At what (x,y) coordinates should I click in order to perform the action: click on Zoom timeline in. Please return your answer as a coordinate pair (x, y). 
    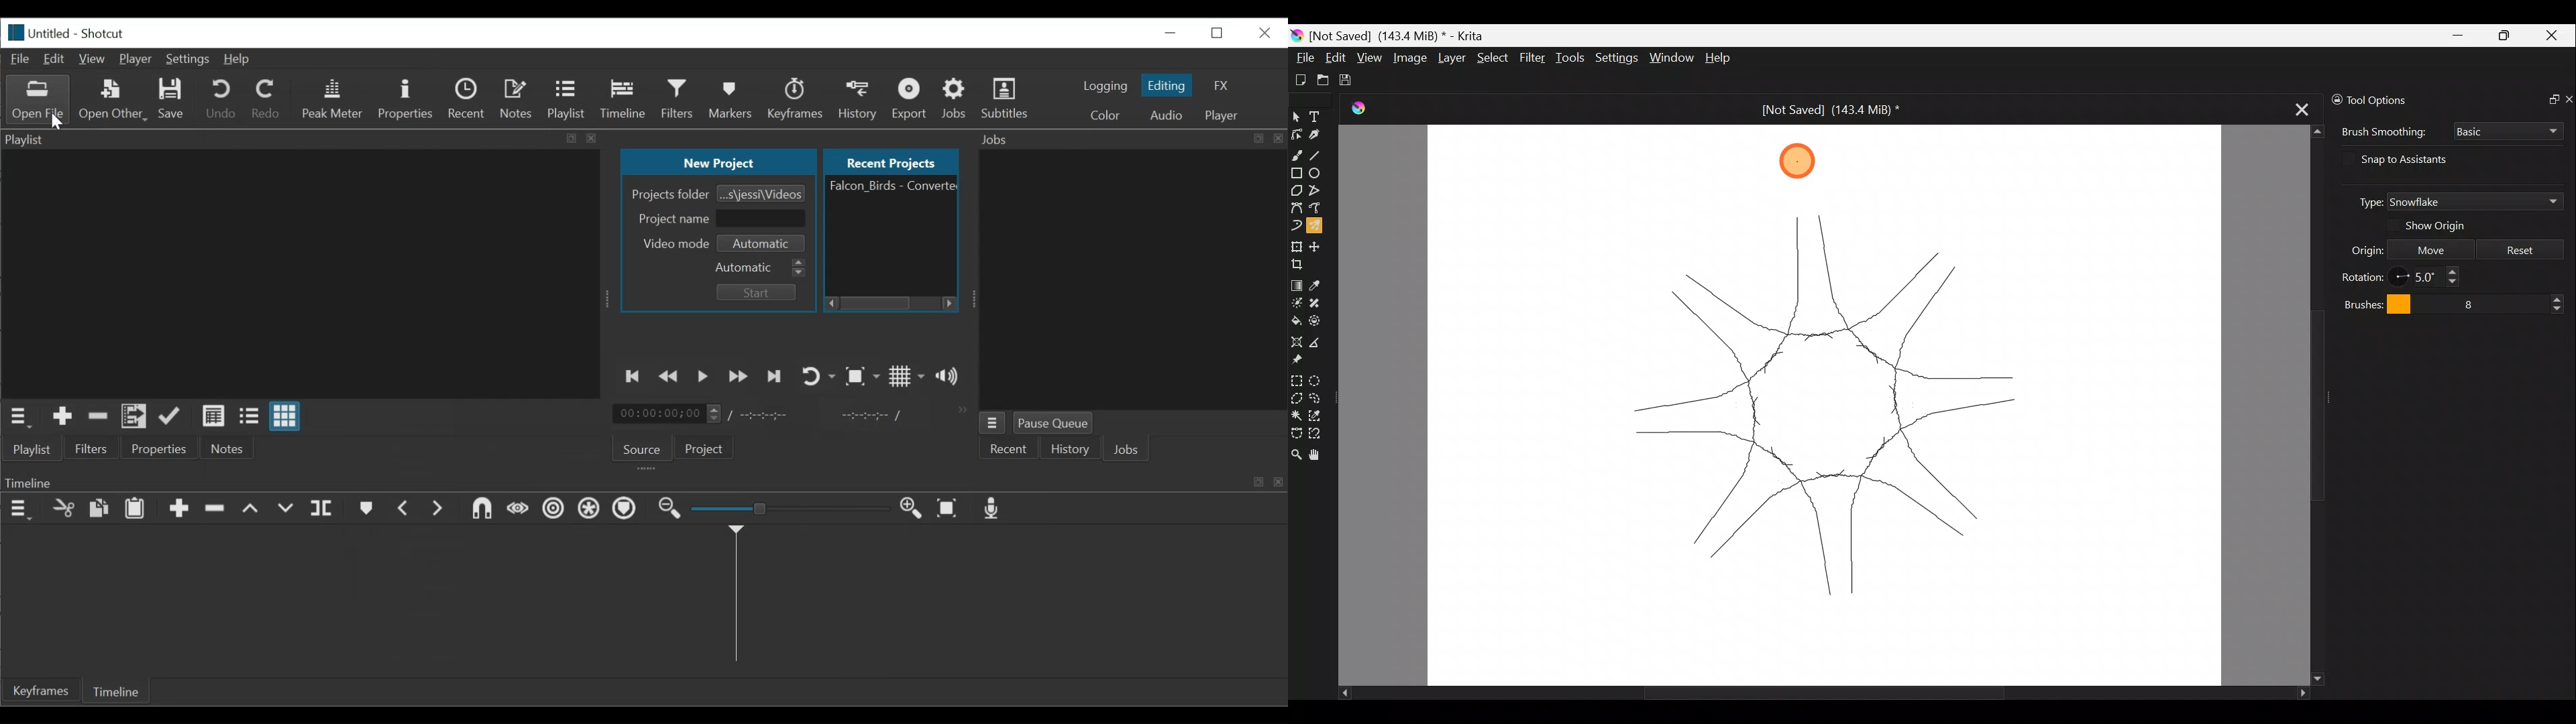
    Looking at the image, I should click on (909, 509).